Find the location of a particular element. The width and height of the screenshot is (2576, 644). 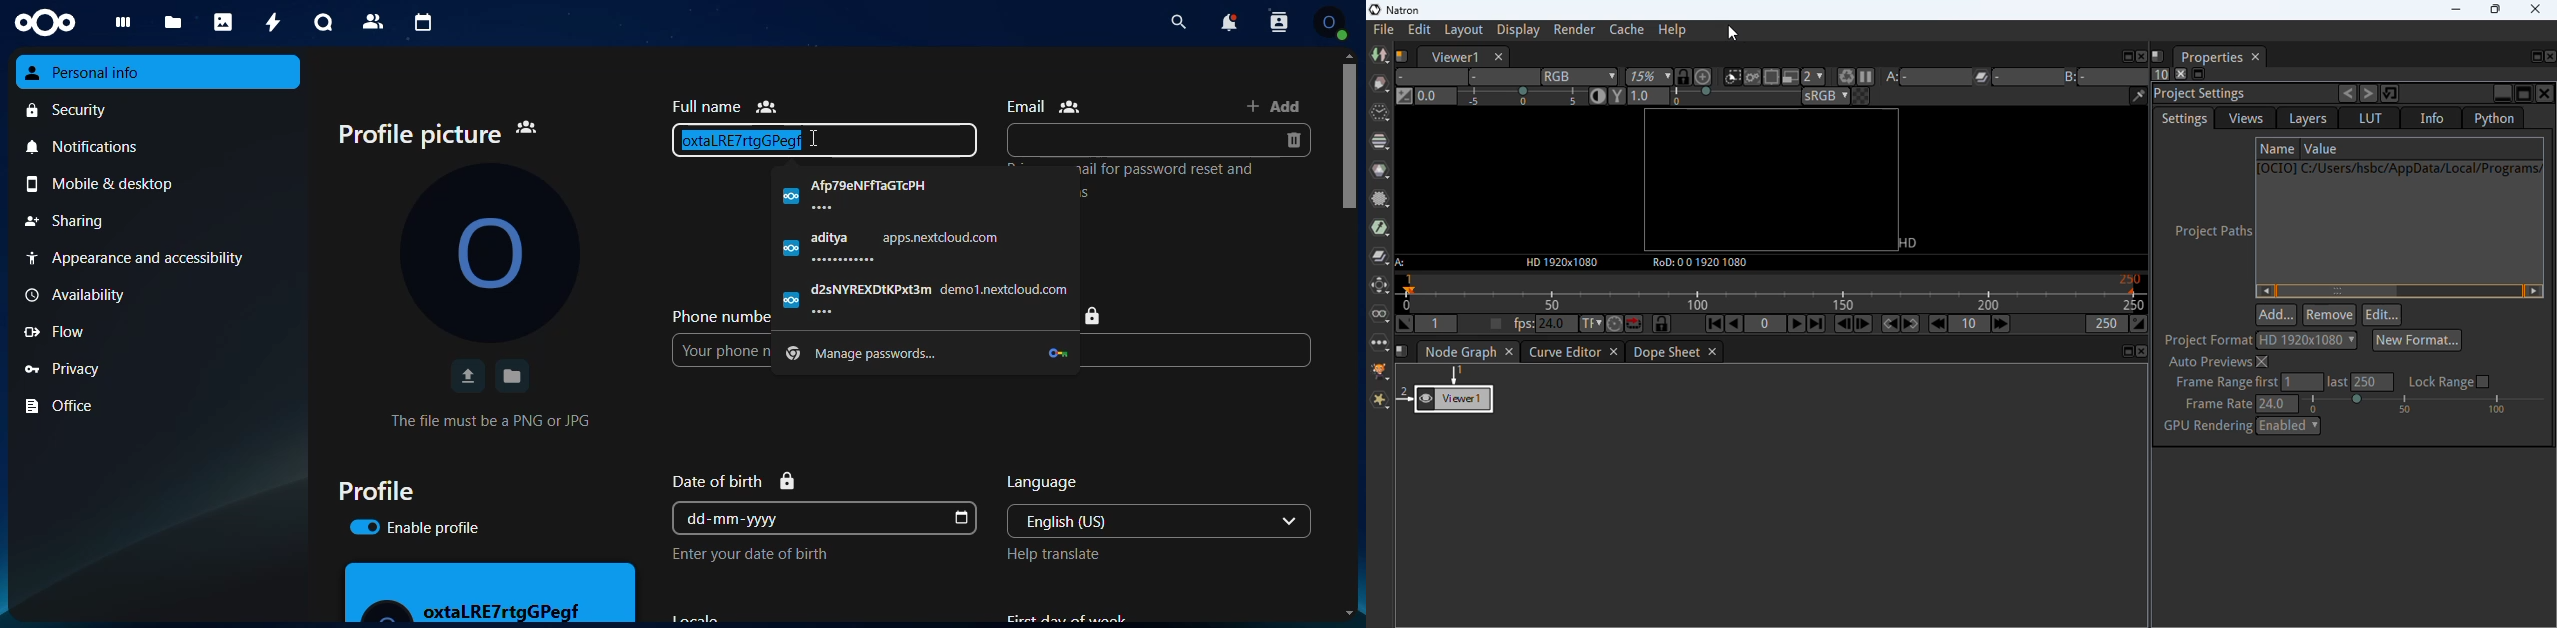

Your phone number is located at coordinates (722, 350).